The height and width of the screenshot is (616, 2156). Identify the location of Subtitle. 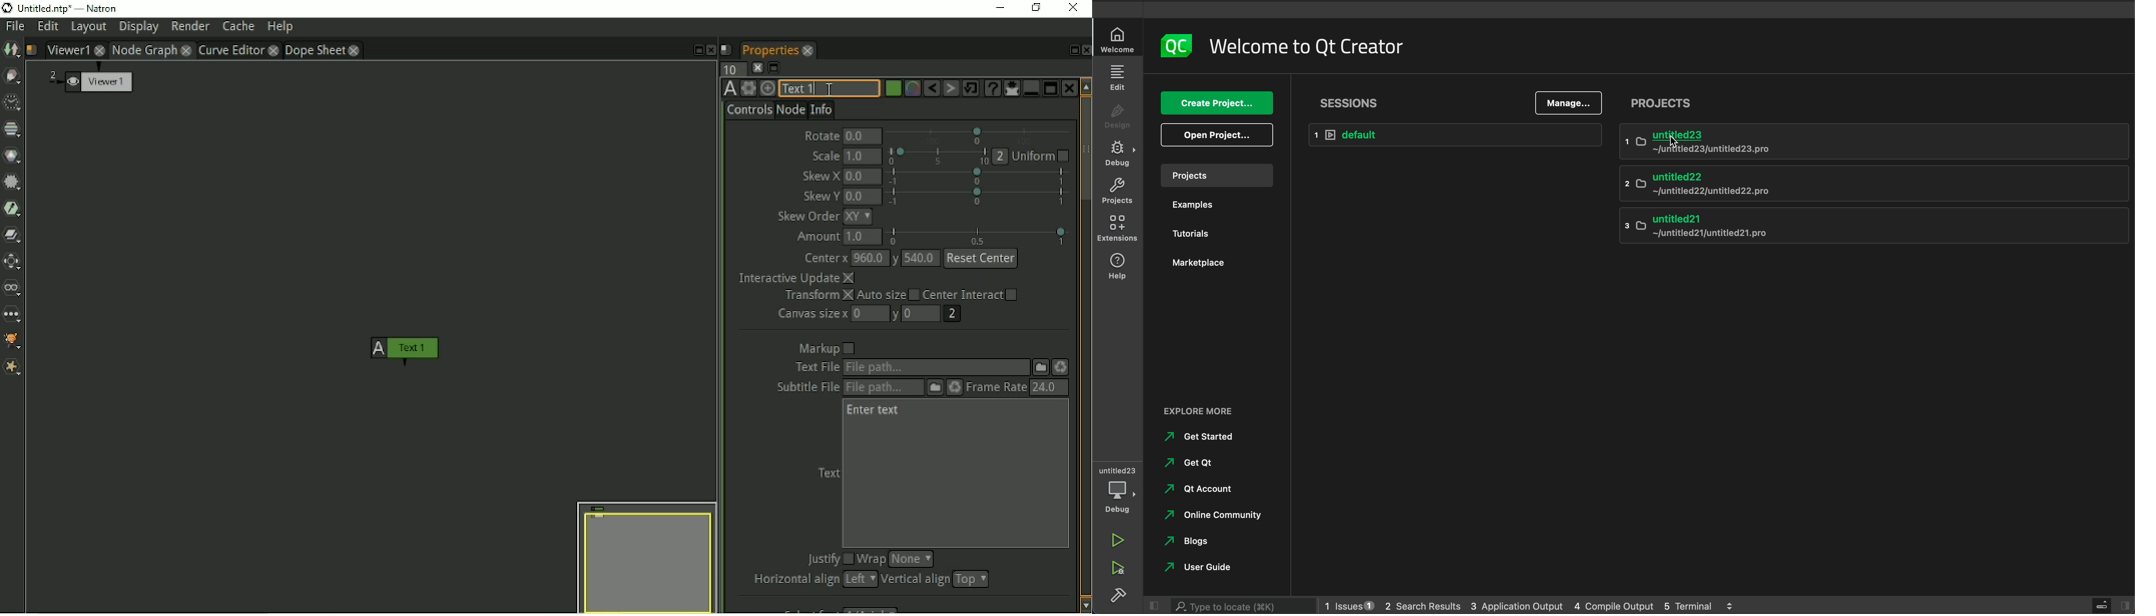
(933, 388).